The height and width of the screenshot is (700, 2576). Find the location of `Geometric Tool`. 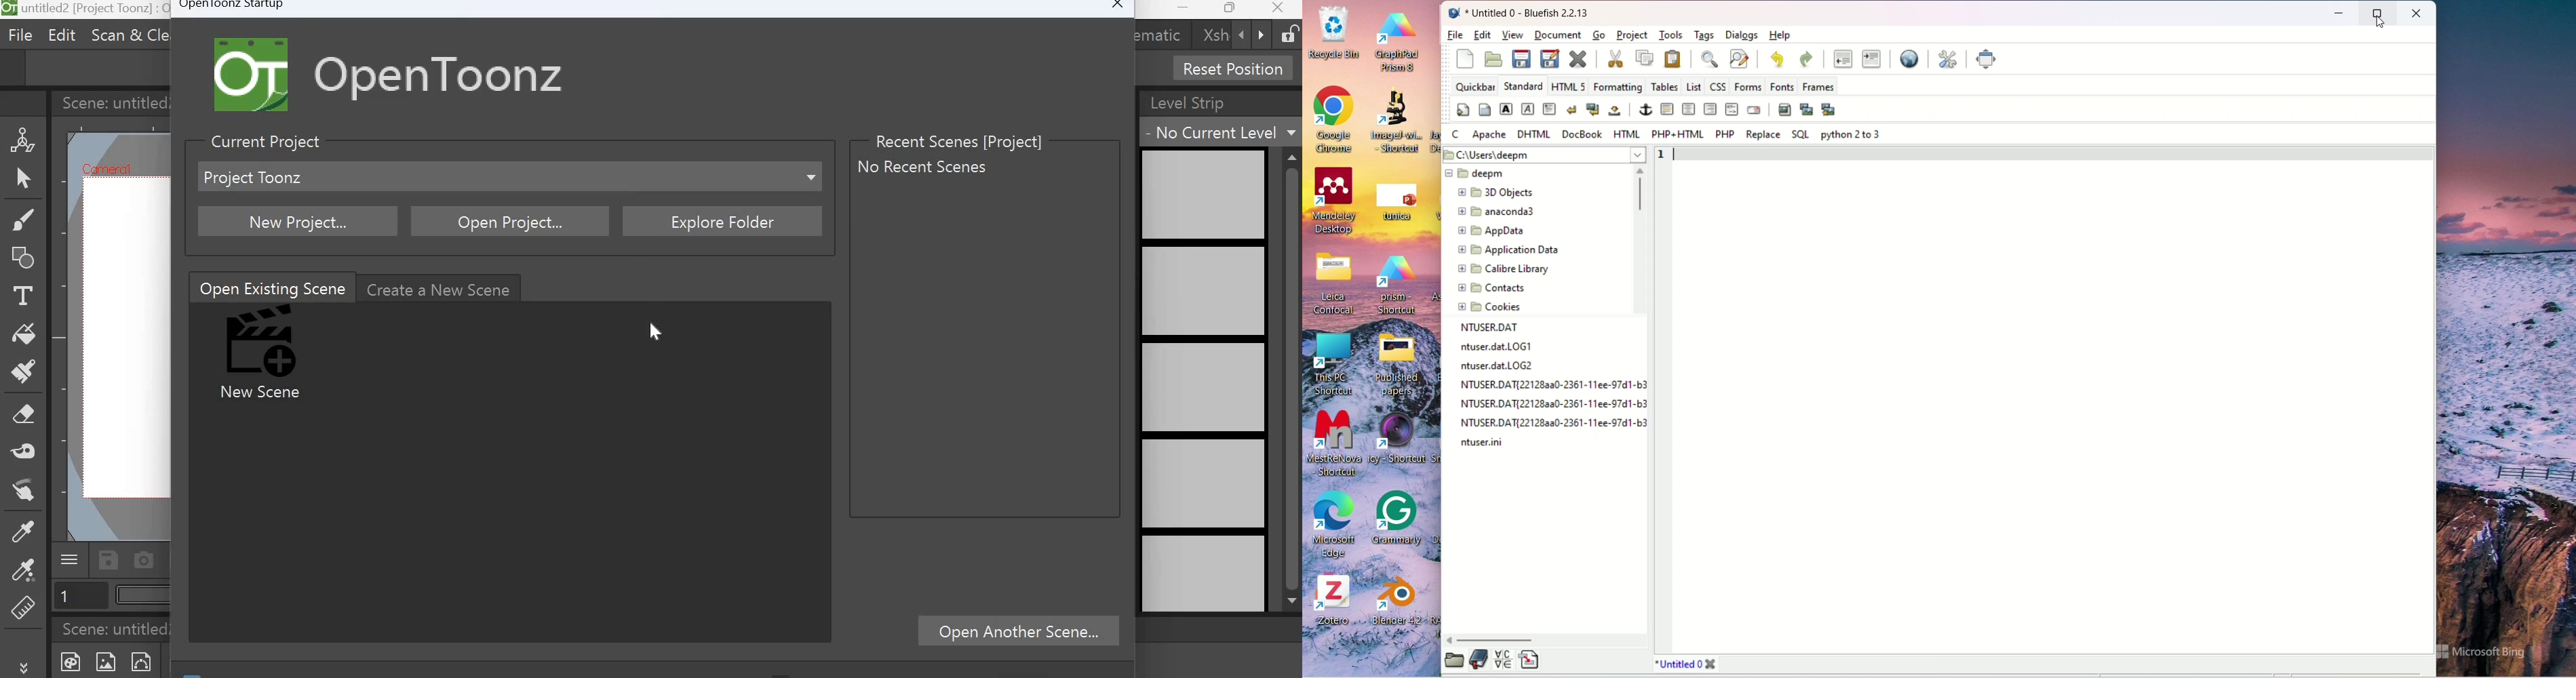

Geometric Tool is located at coordinates (25, 258).